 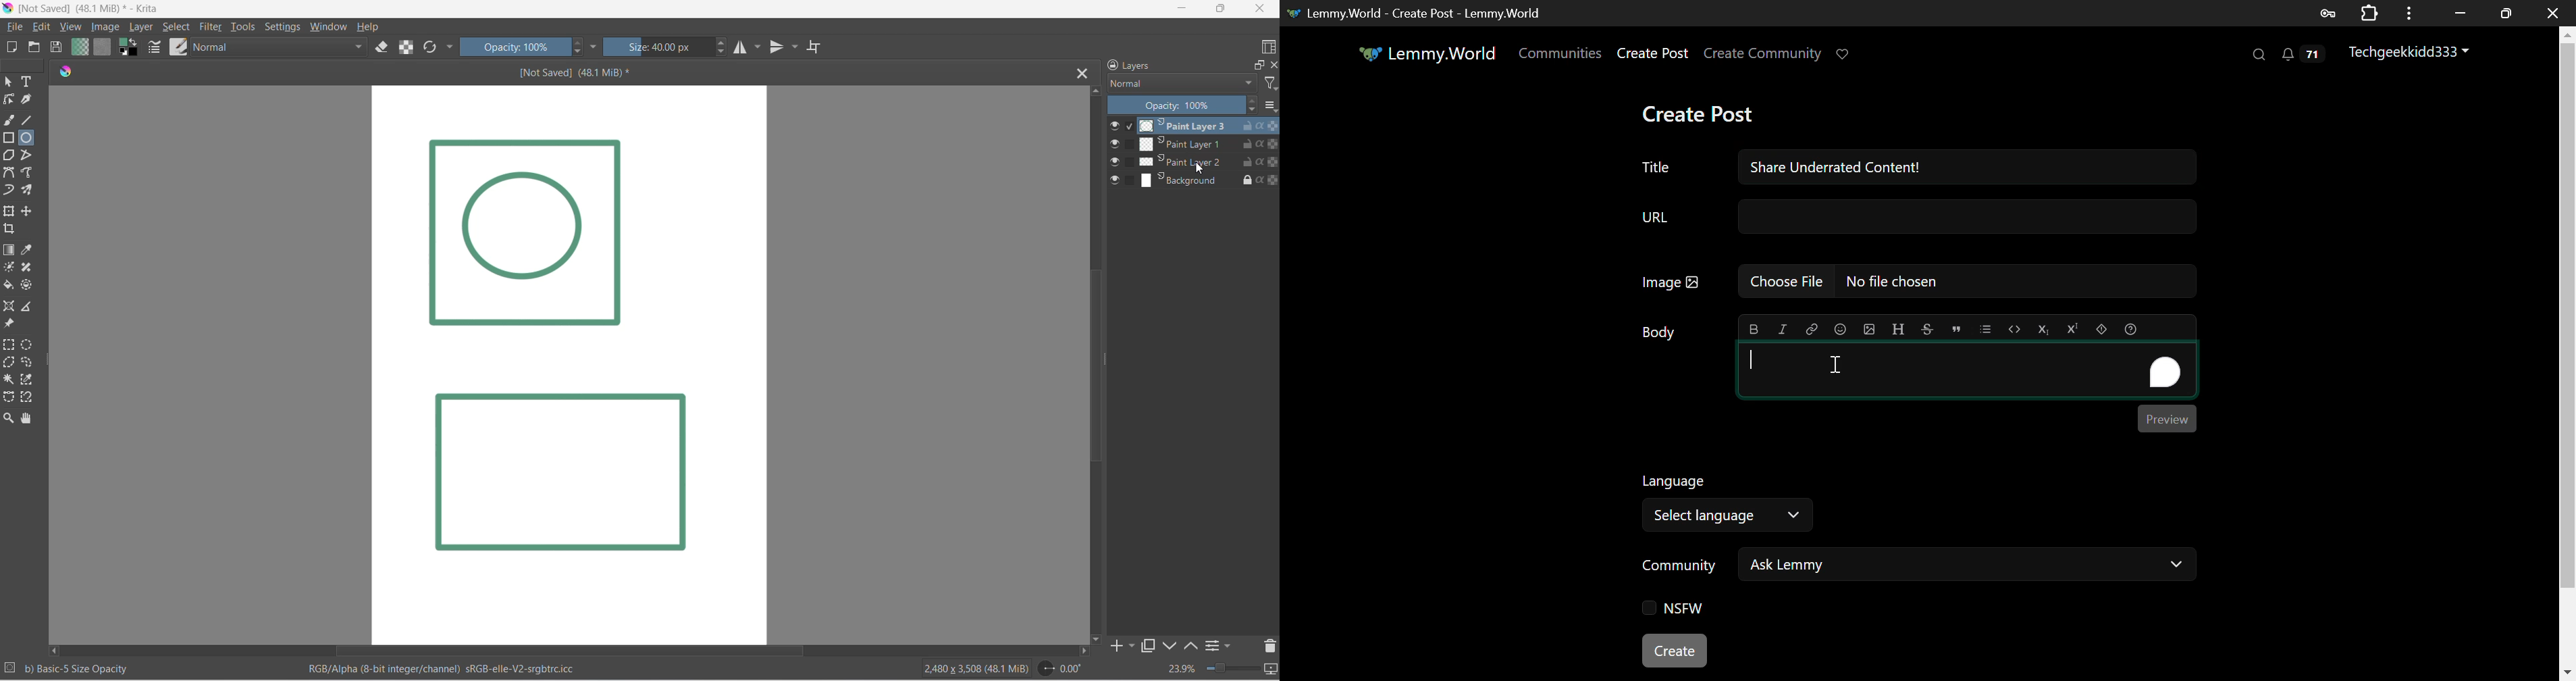 I want to click on canvas, so click(x=569, y=366).